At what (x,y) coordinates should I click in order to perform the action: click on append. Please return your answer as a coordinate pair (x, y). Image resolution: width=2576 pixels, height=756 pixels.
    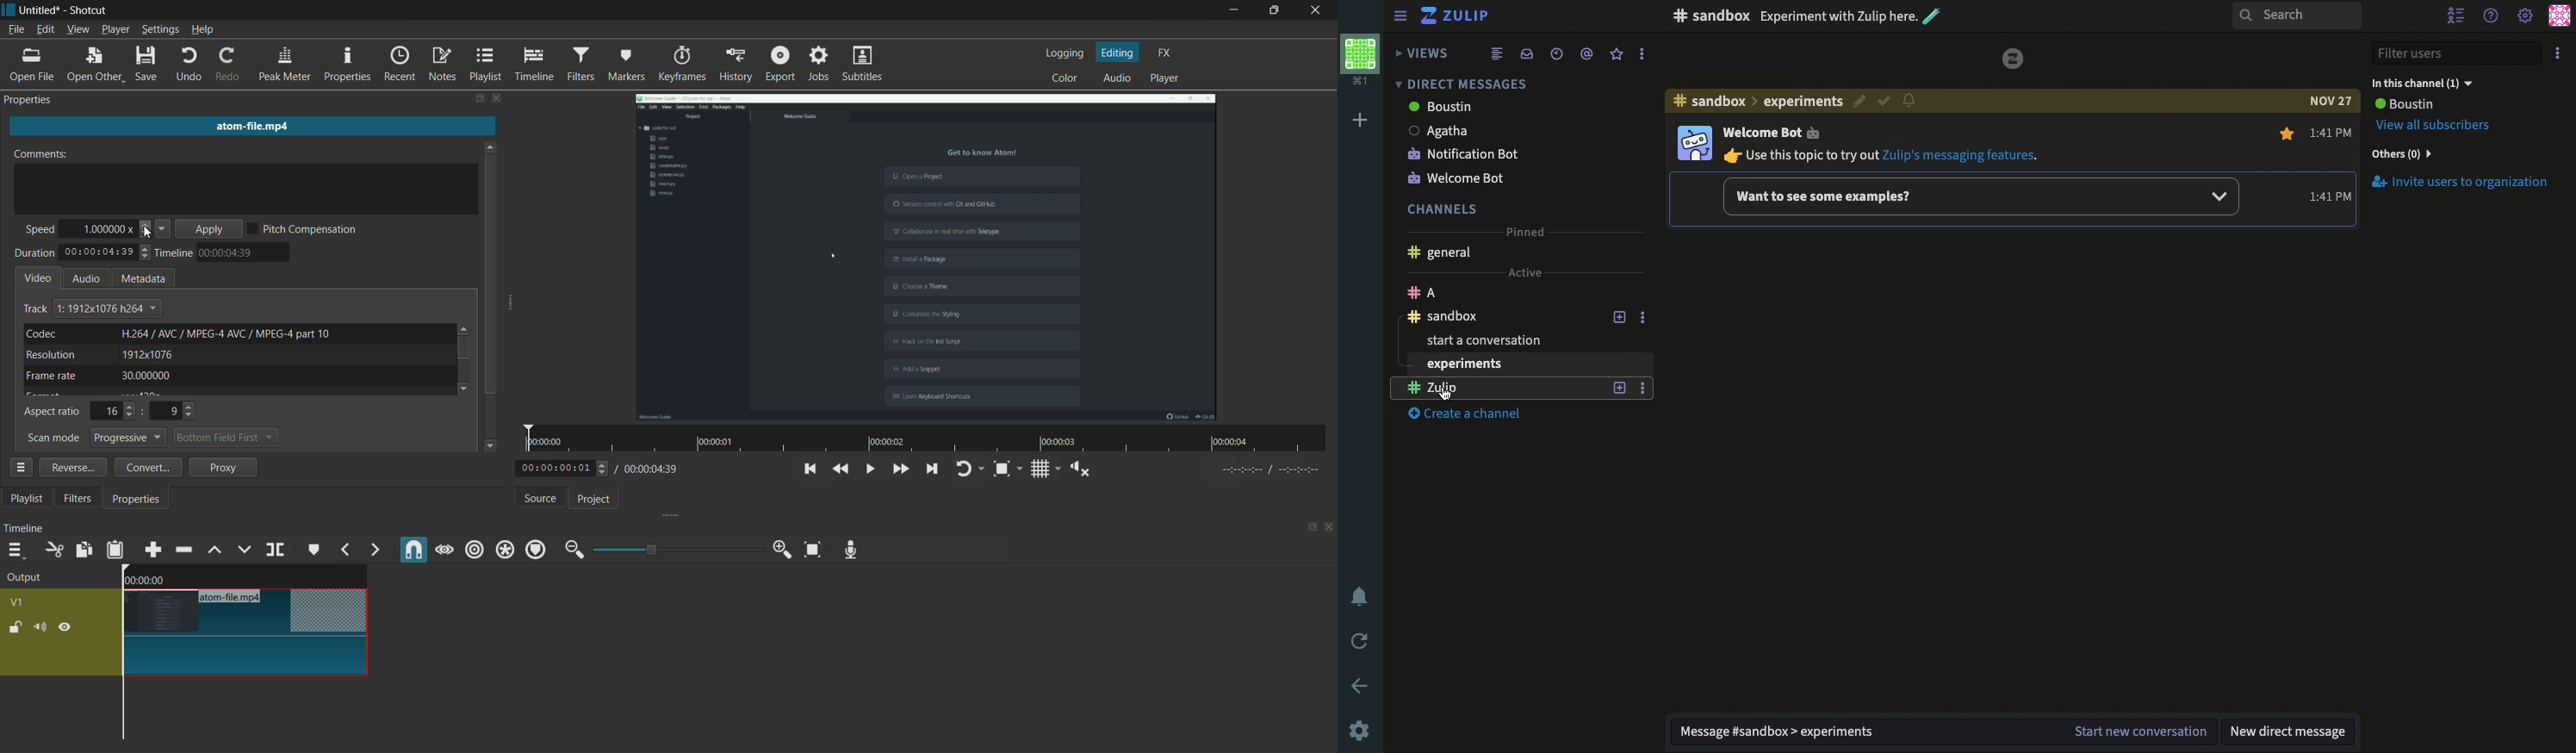
    Looking at the image, I should click on (153, 550).